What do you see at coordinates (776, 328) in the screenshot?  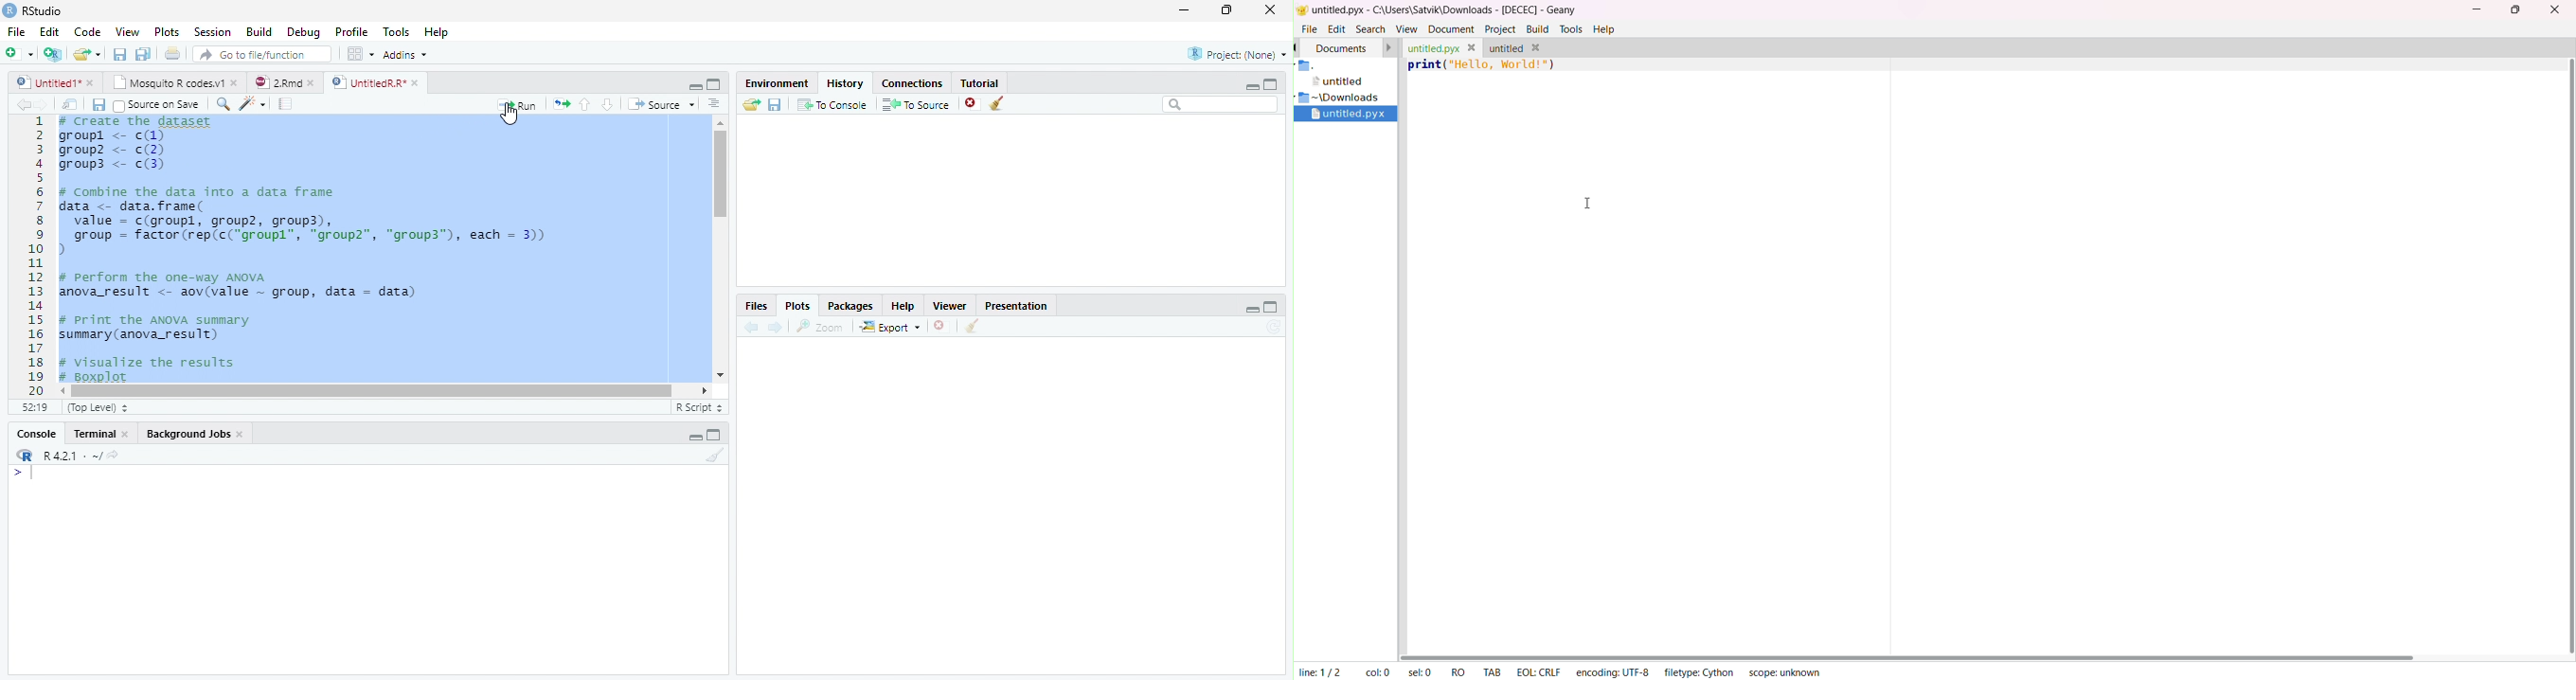 I see `Next` at bounding box center [776, 328].